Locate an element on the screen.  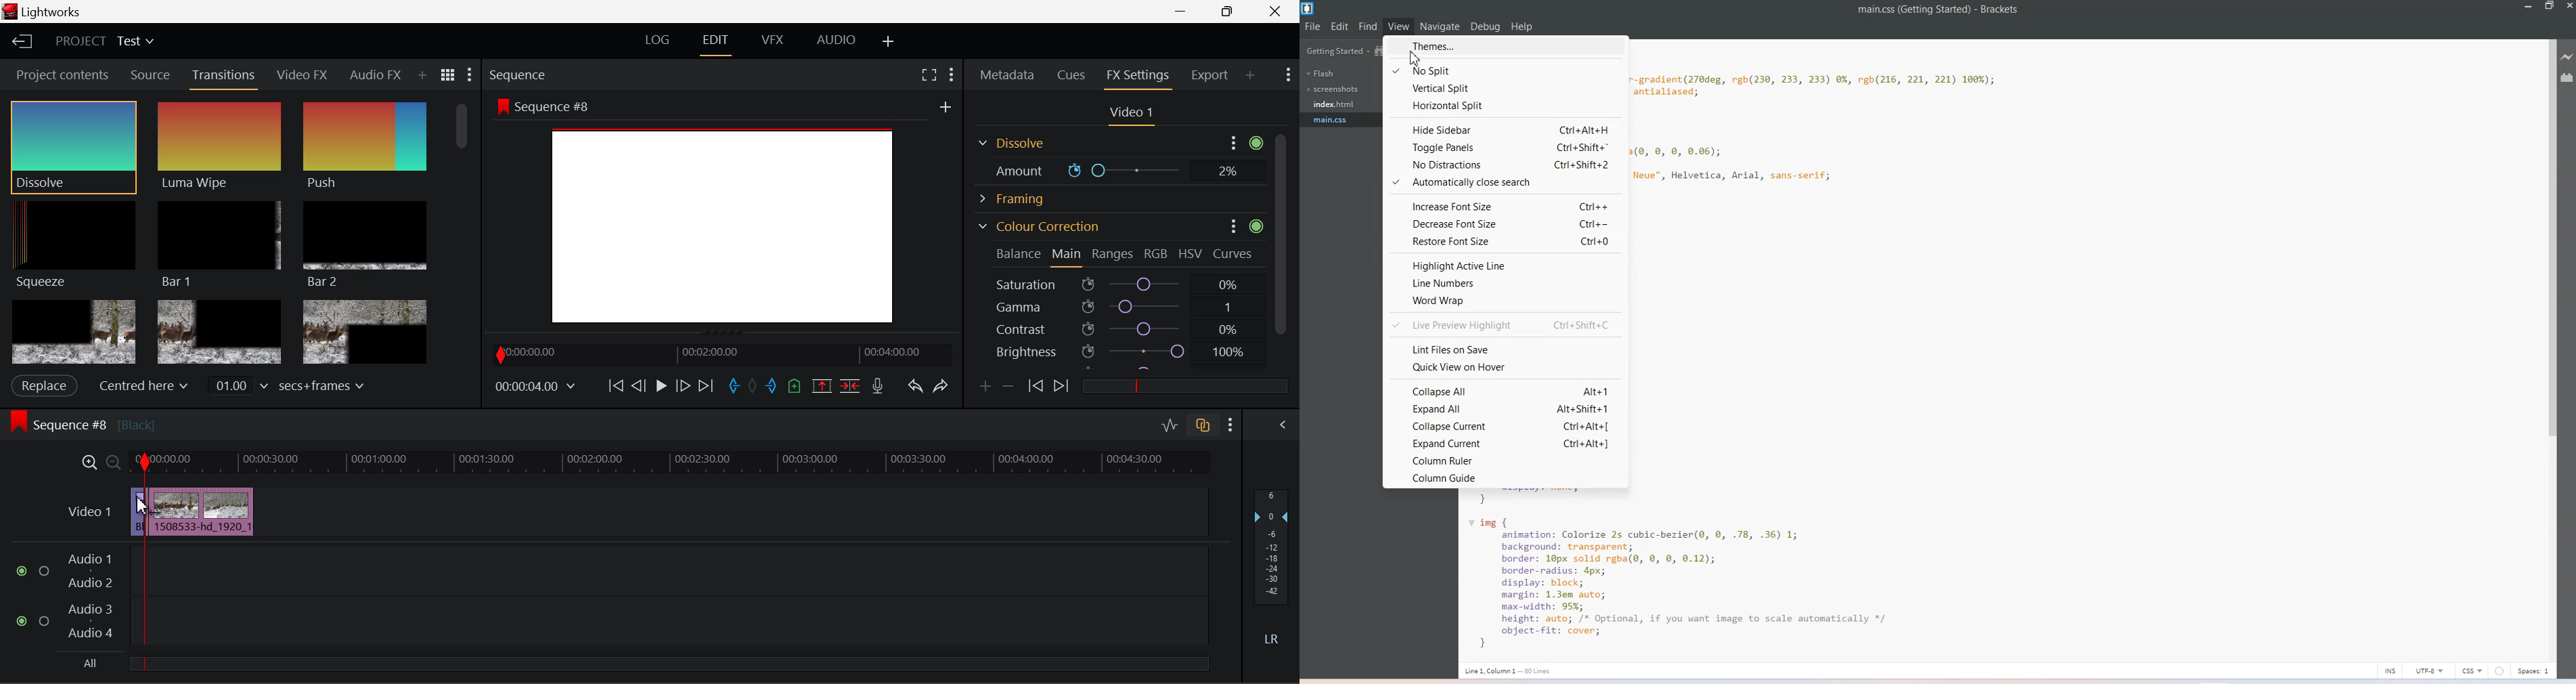
2% is located at coordinates (1228, 171).